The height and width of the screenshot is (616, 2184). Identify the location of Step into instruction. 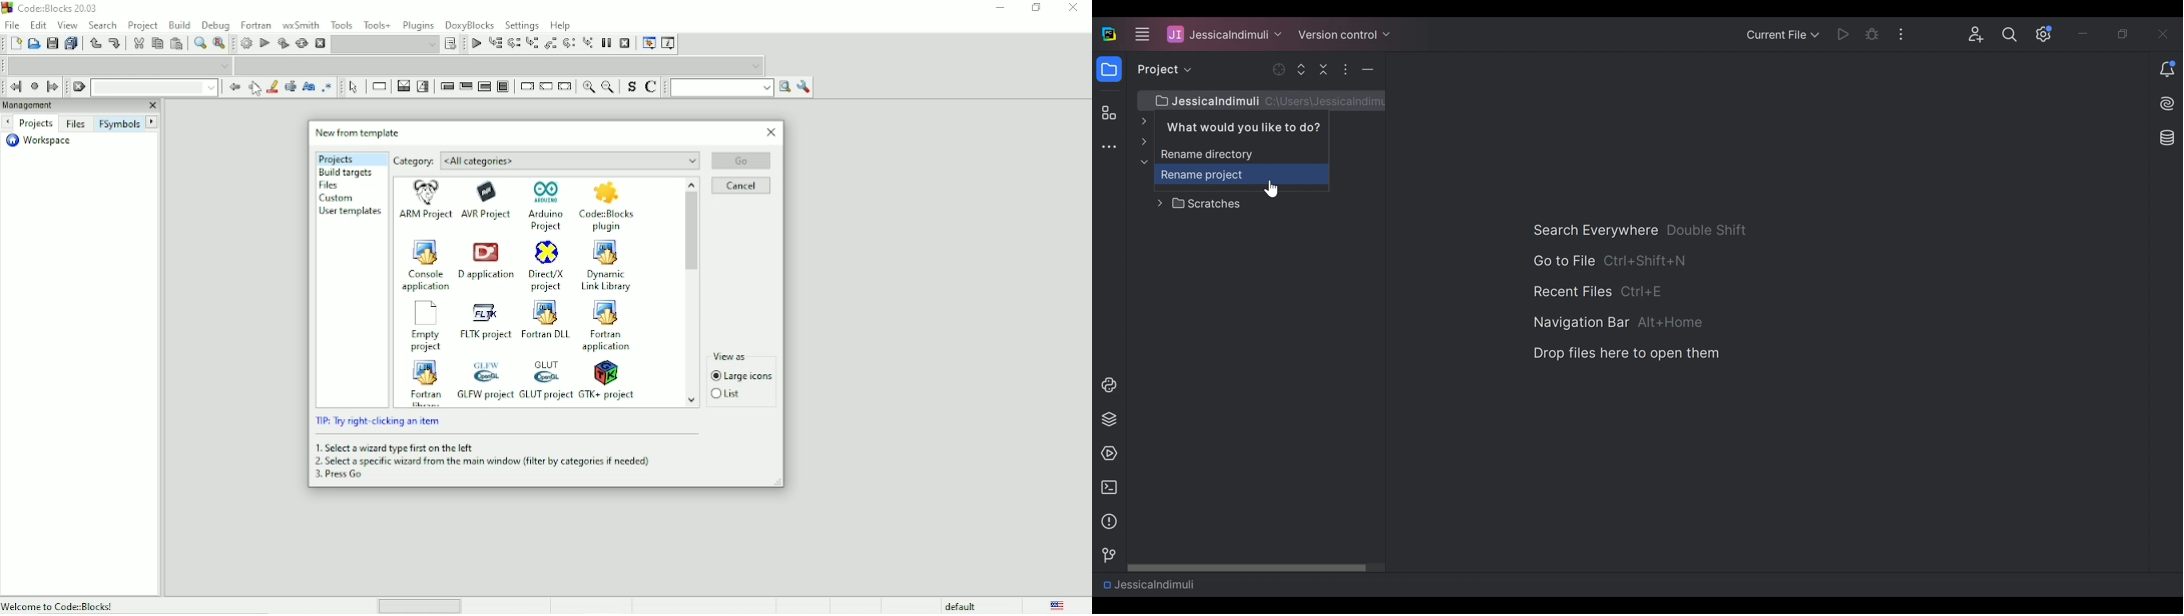
(588, 44).